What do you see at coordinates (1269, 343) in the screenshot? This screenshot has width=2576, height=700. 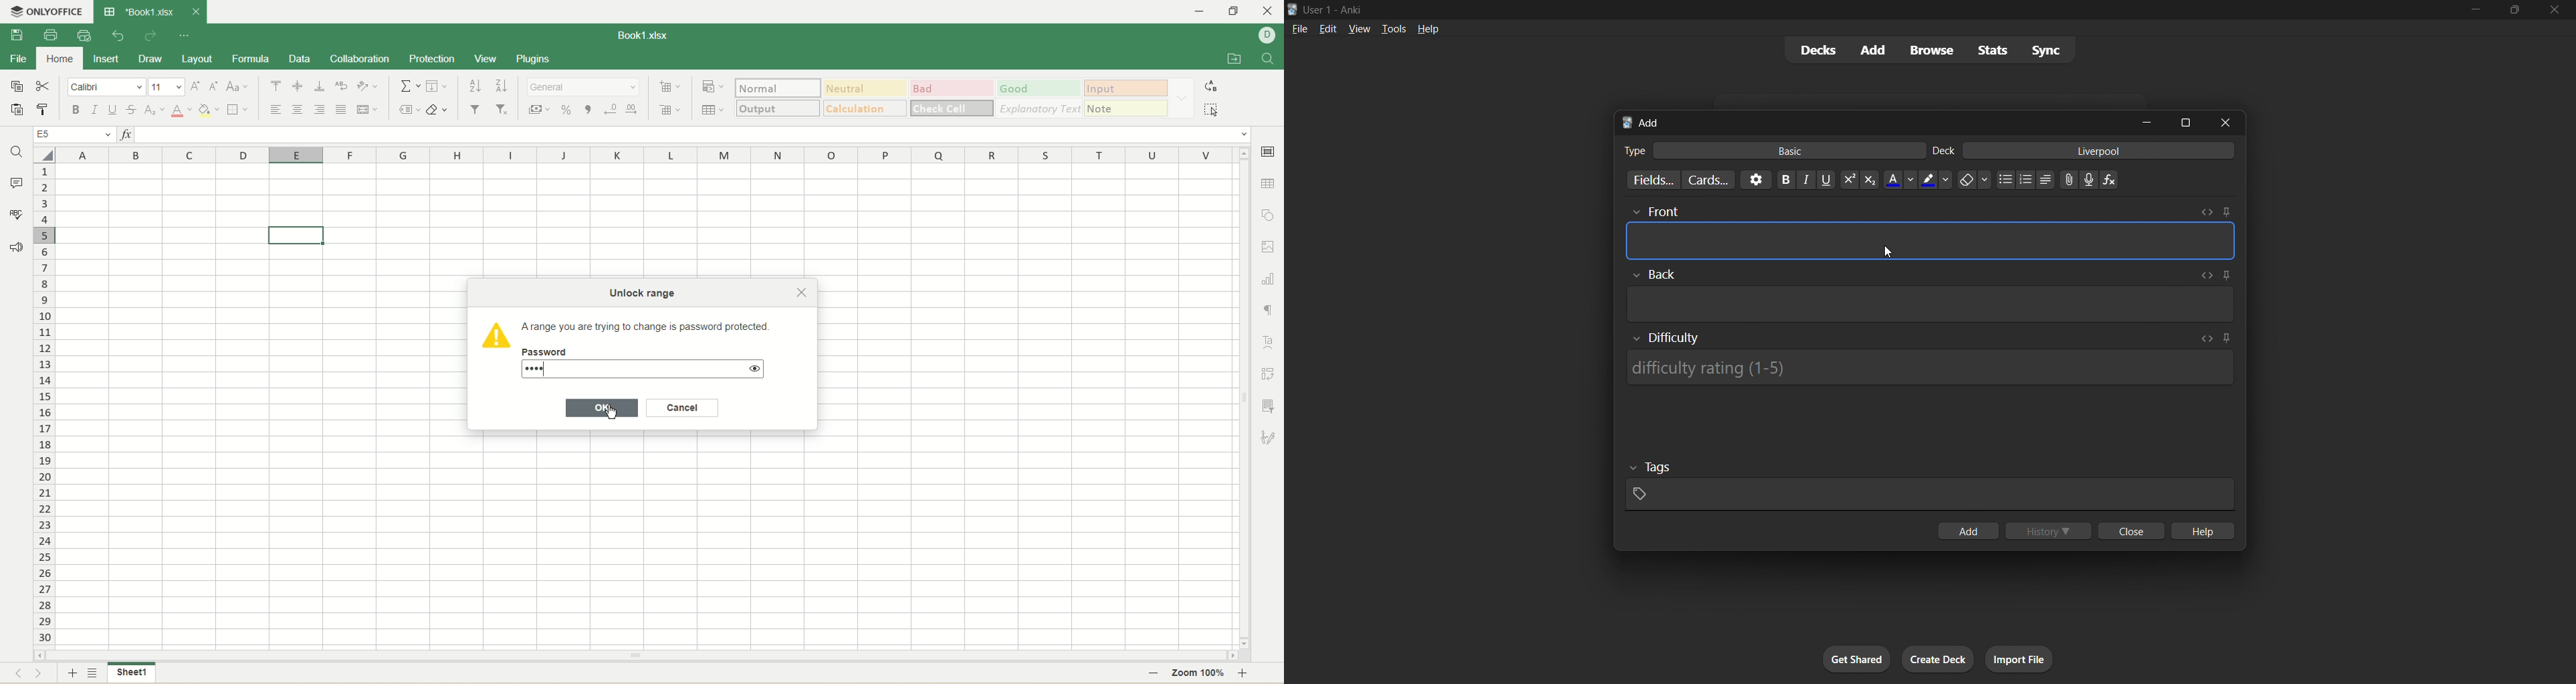 I see `text art settings` at bounding box center [1269, 343].